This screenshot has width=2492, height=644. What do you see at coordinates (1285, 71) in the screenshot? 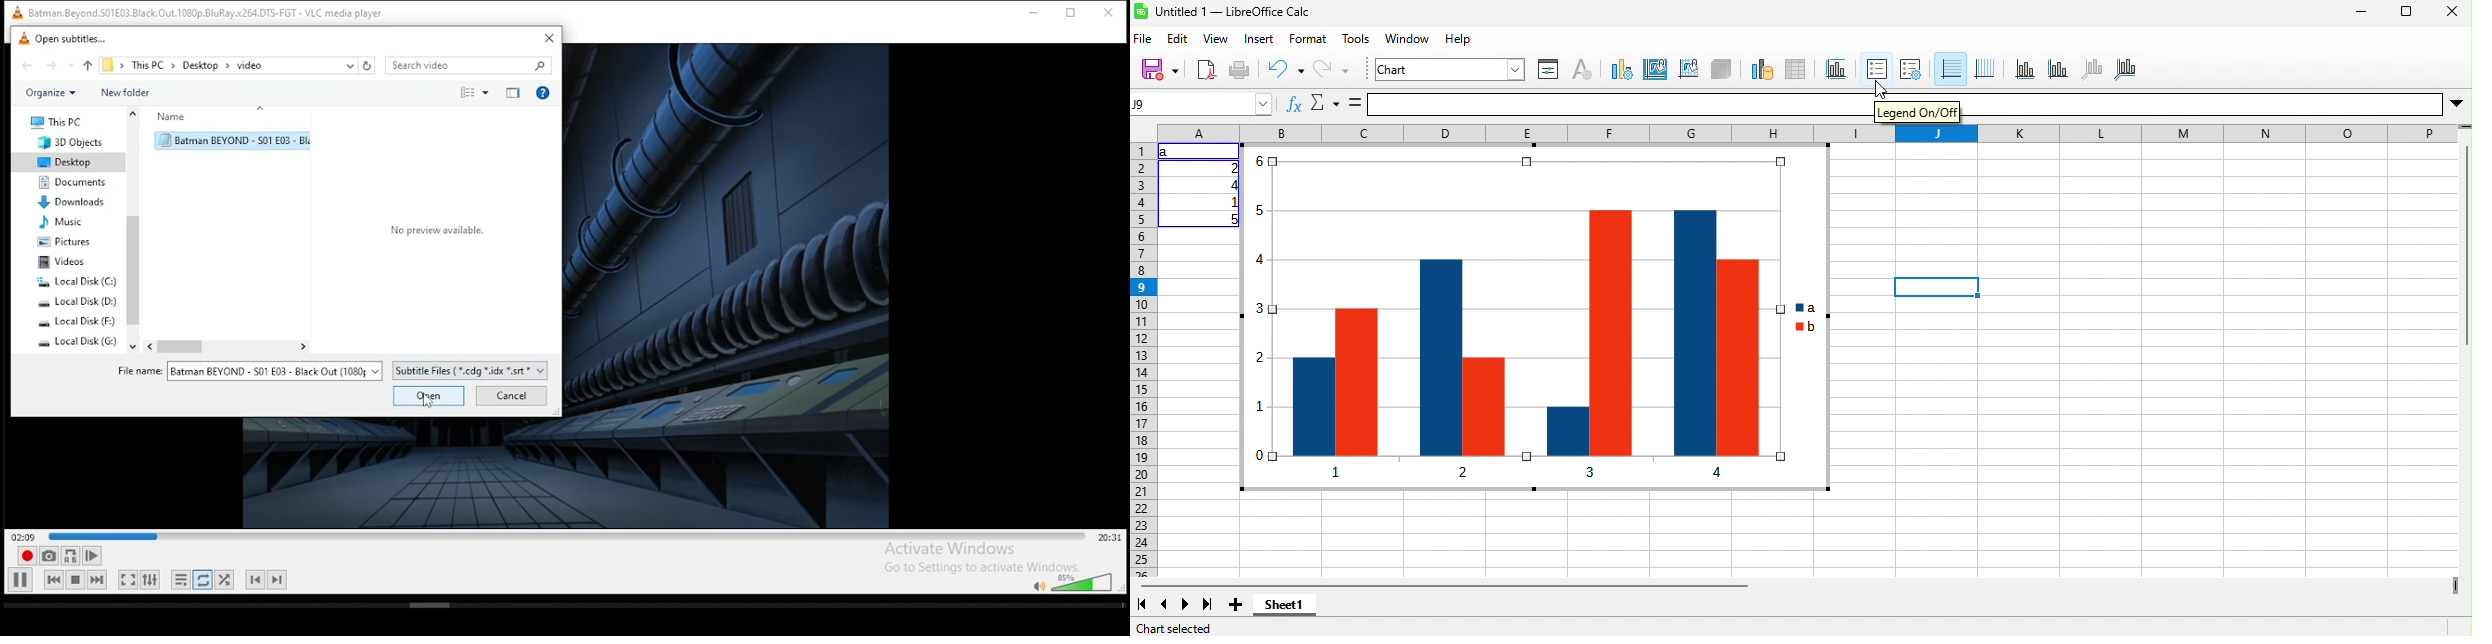
I see `undo` at bounding box center [1285, 71].